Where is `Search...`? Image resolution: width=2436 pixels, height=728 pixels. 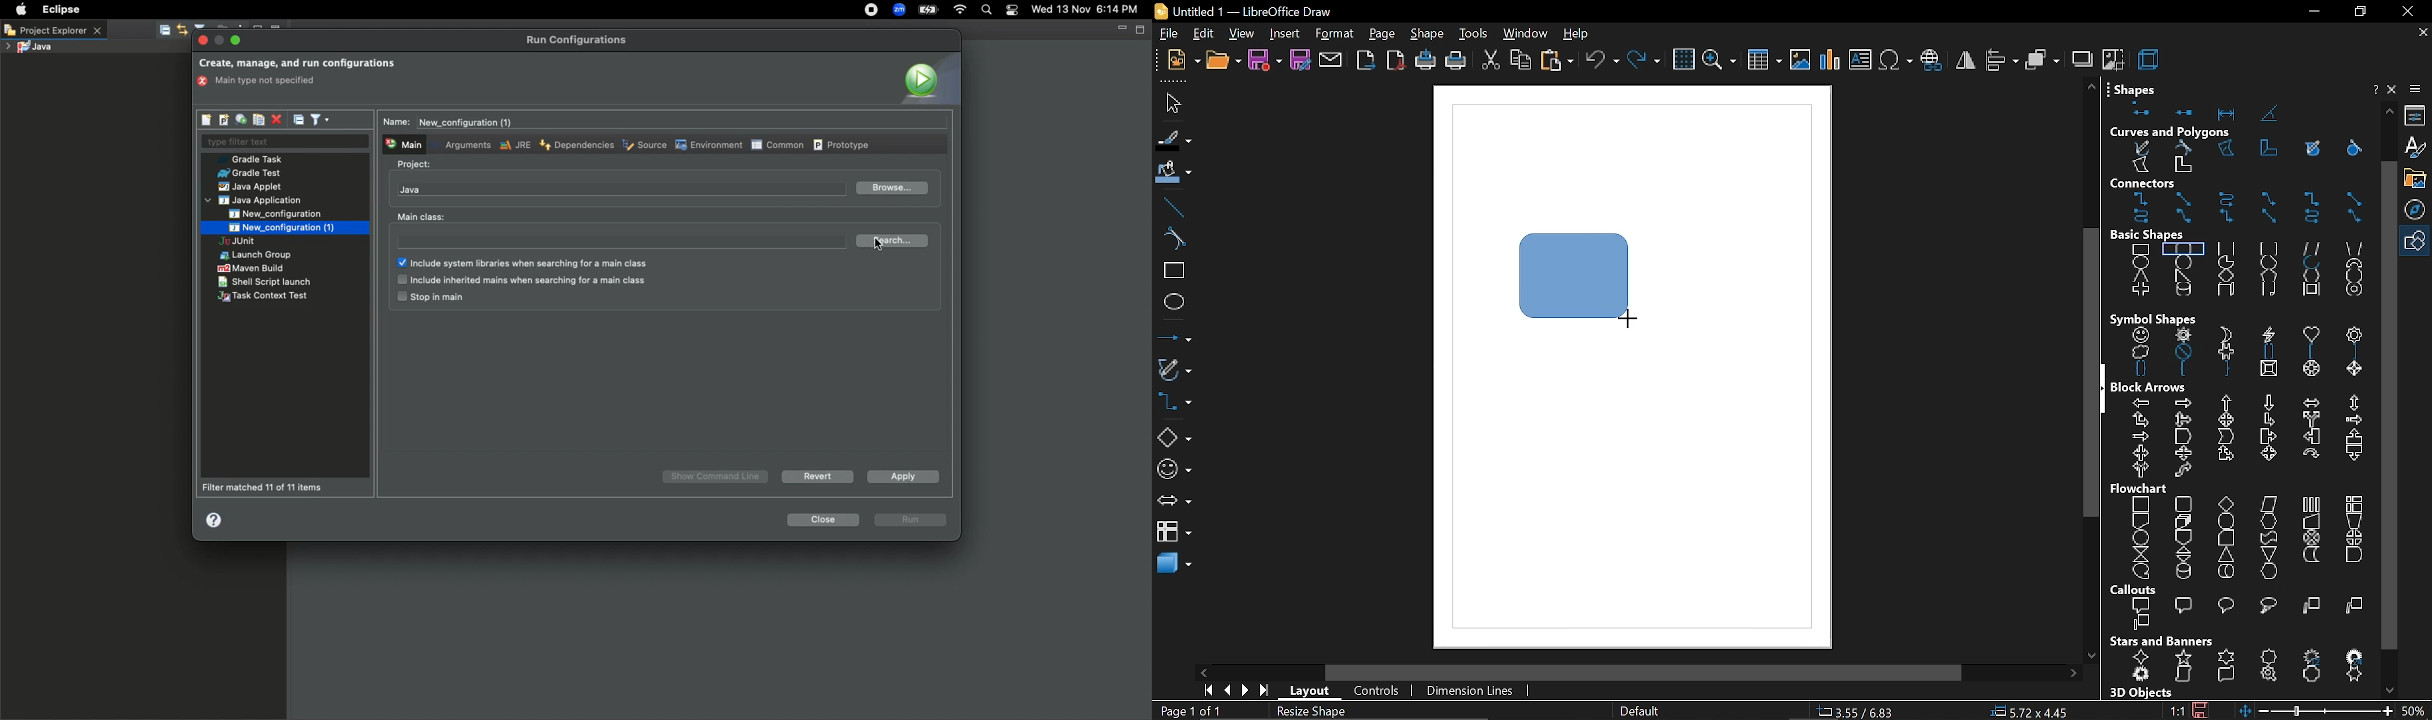 Search... is located at coordinates (895, 241).